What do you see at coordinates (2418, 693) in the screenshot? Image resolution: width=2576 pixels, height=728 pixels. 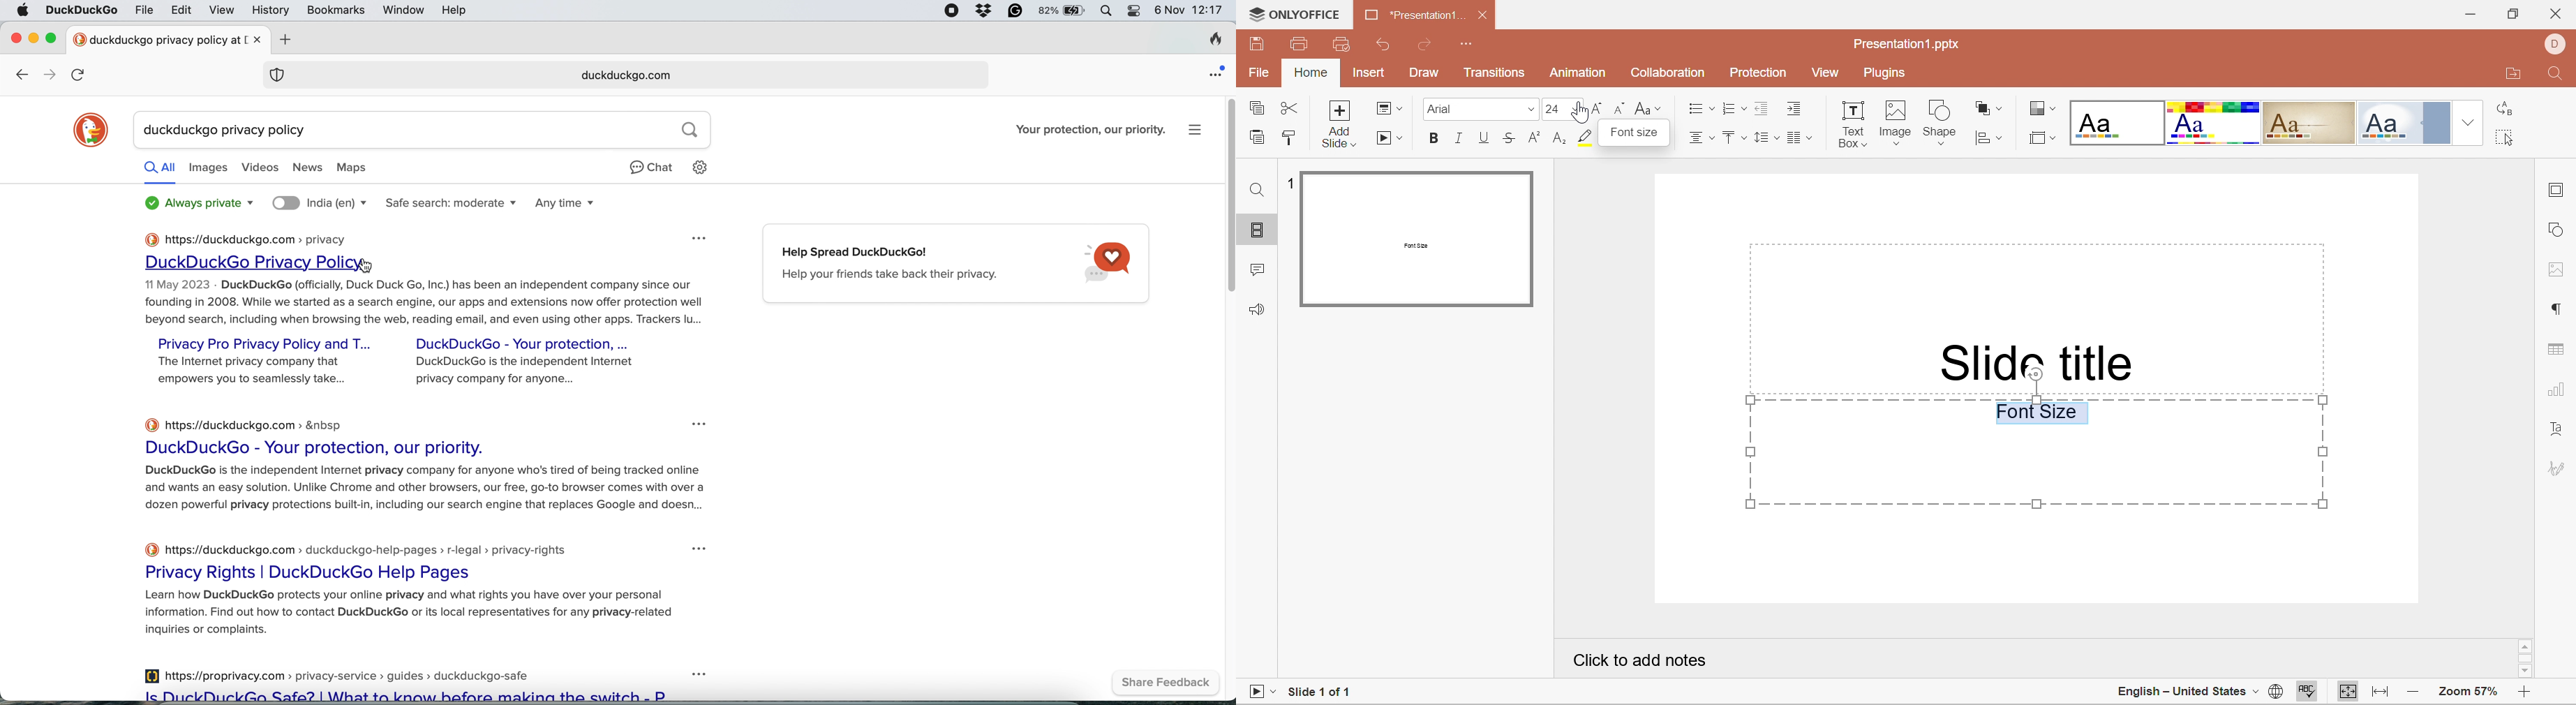 I see `Zoom out` at bounding box center [2418, 693].